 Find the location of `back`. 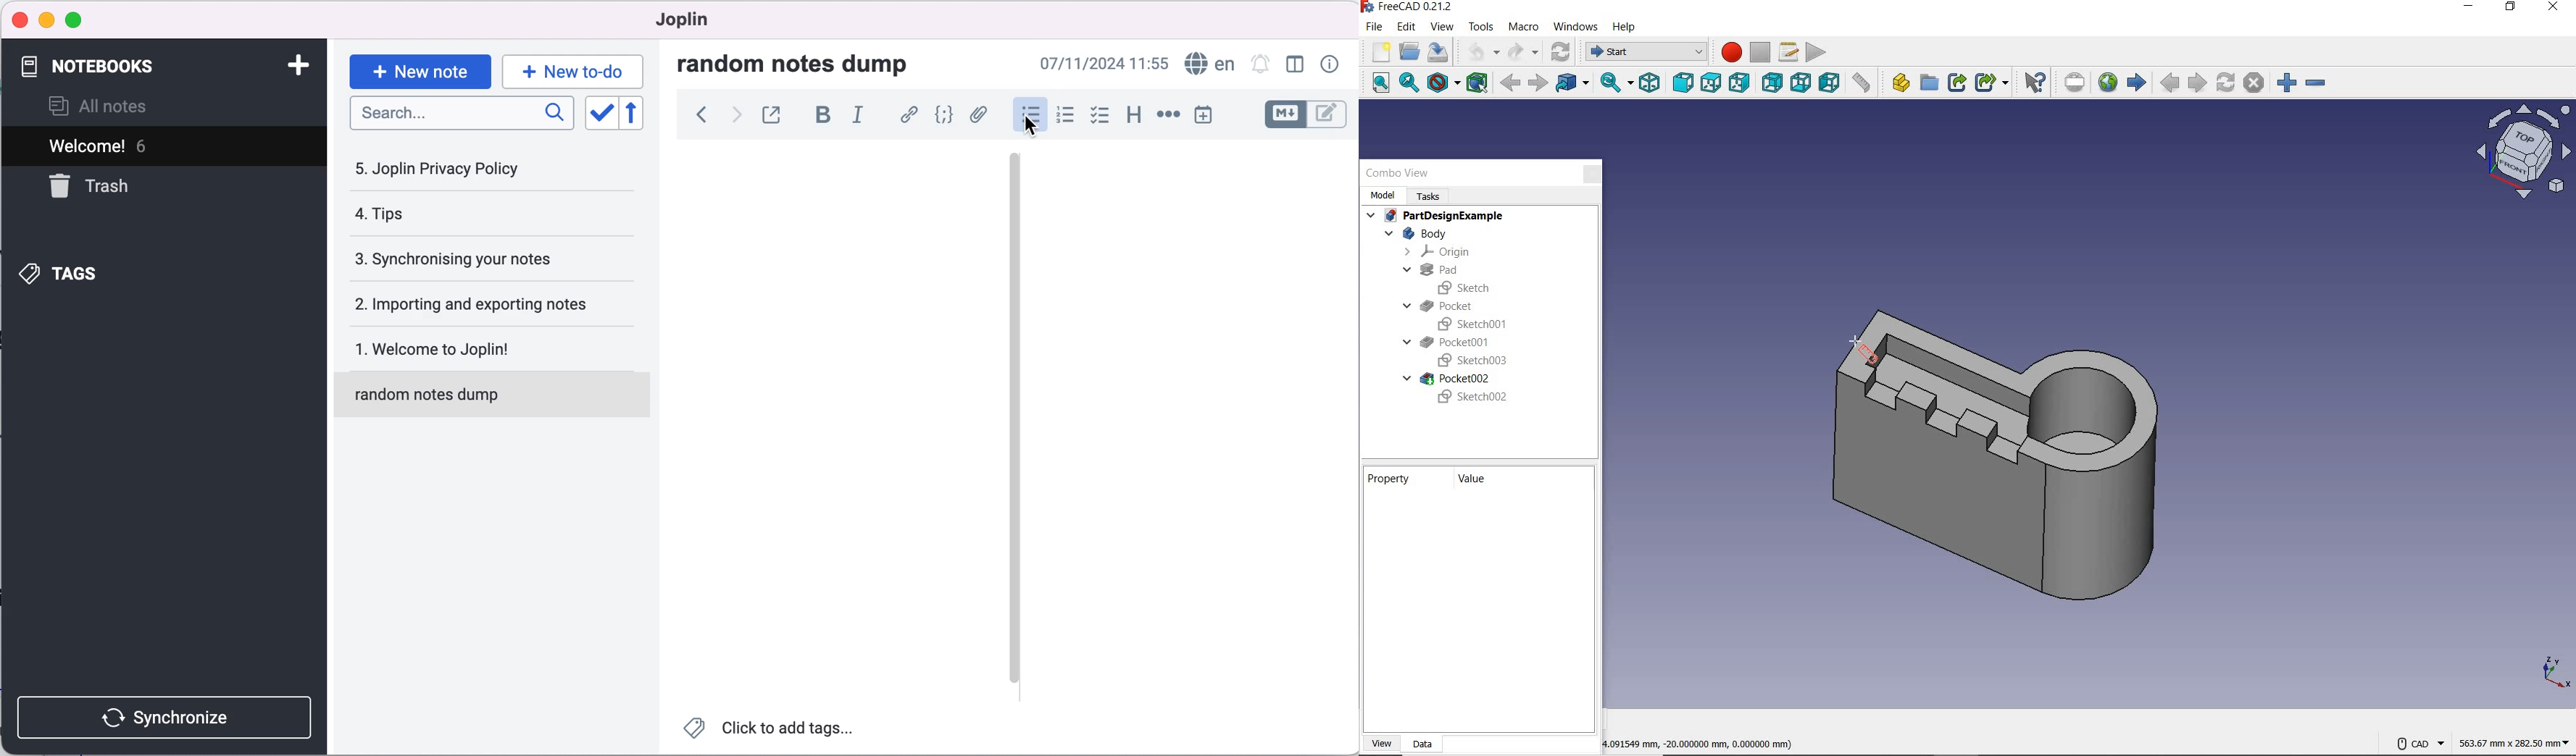

back is located at coordinates (1511, 84).